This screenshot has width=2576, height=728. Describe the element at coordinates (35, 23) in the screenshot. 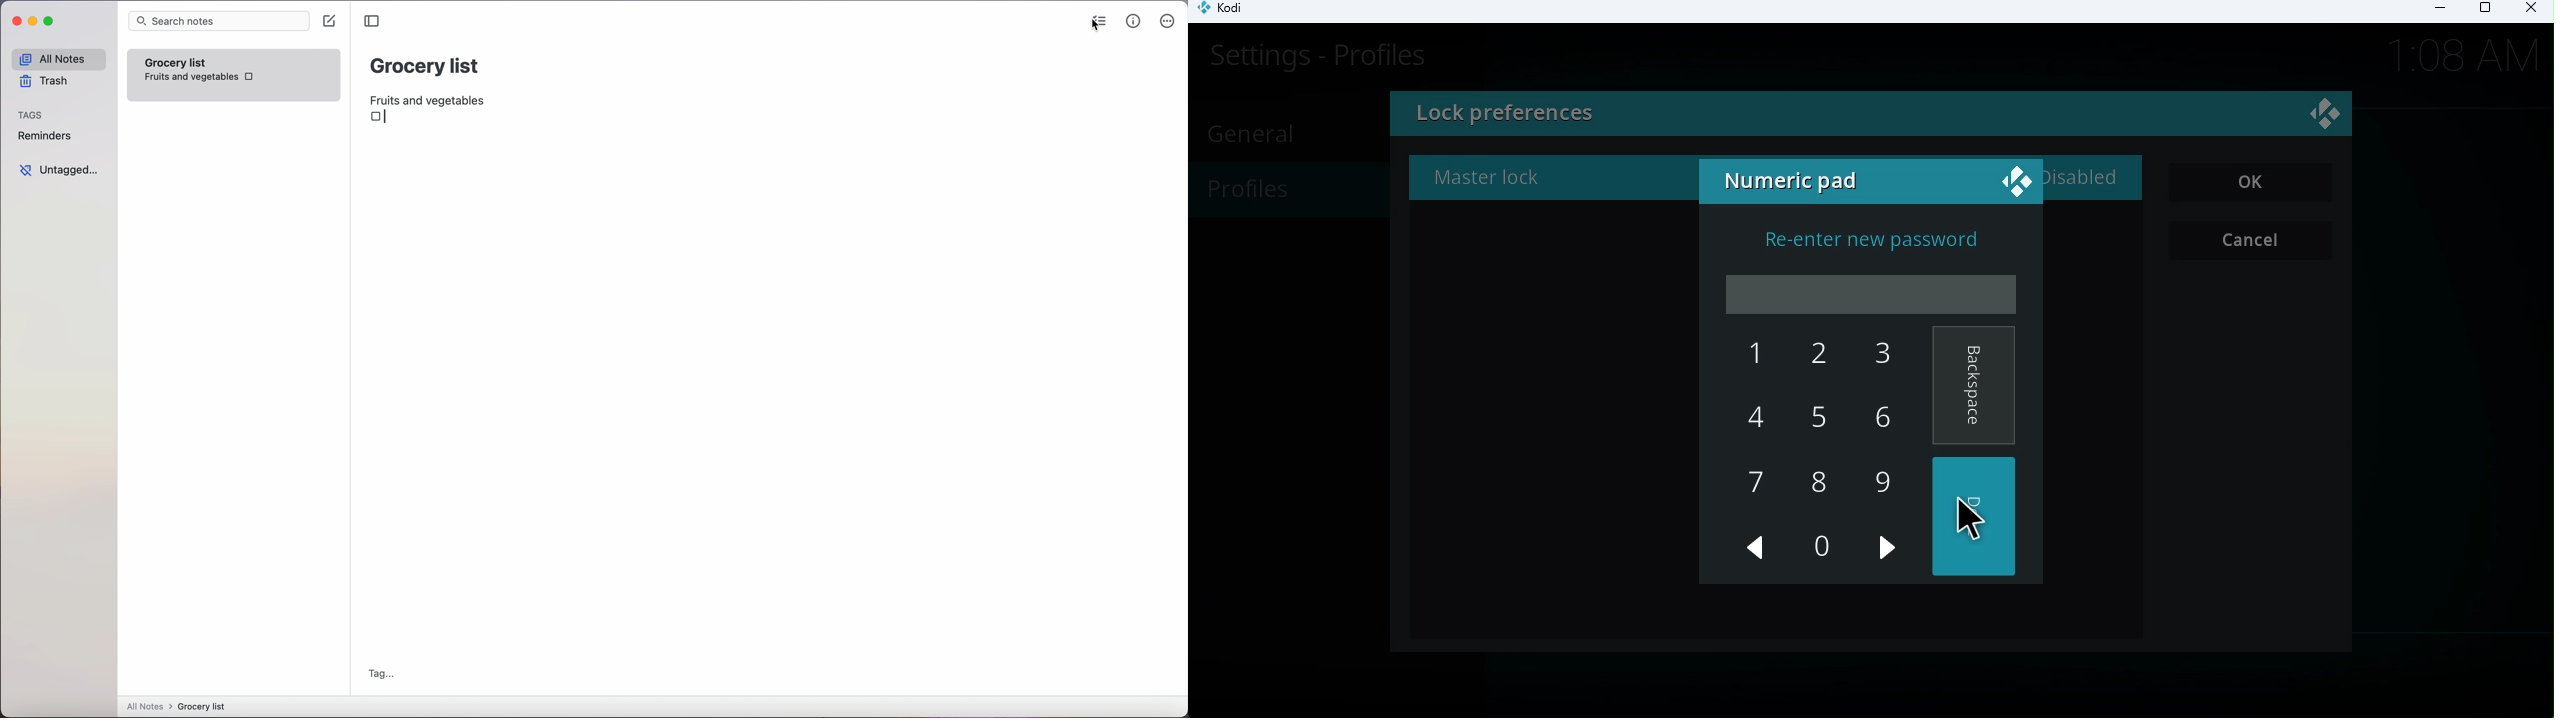

I see `minimize Simplenote` at that location.